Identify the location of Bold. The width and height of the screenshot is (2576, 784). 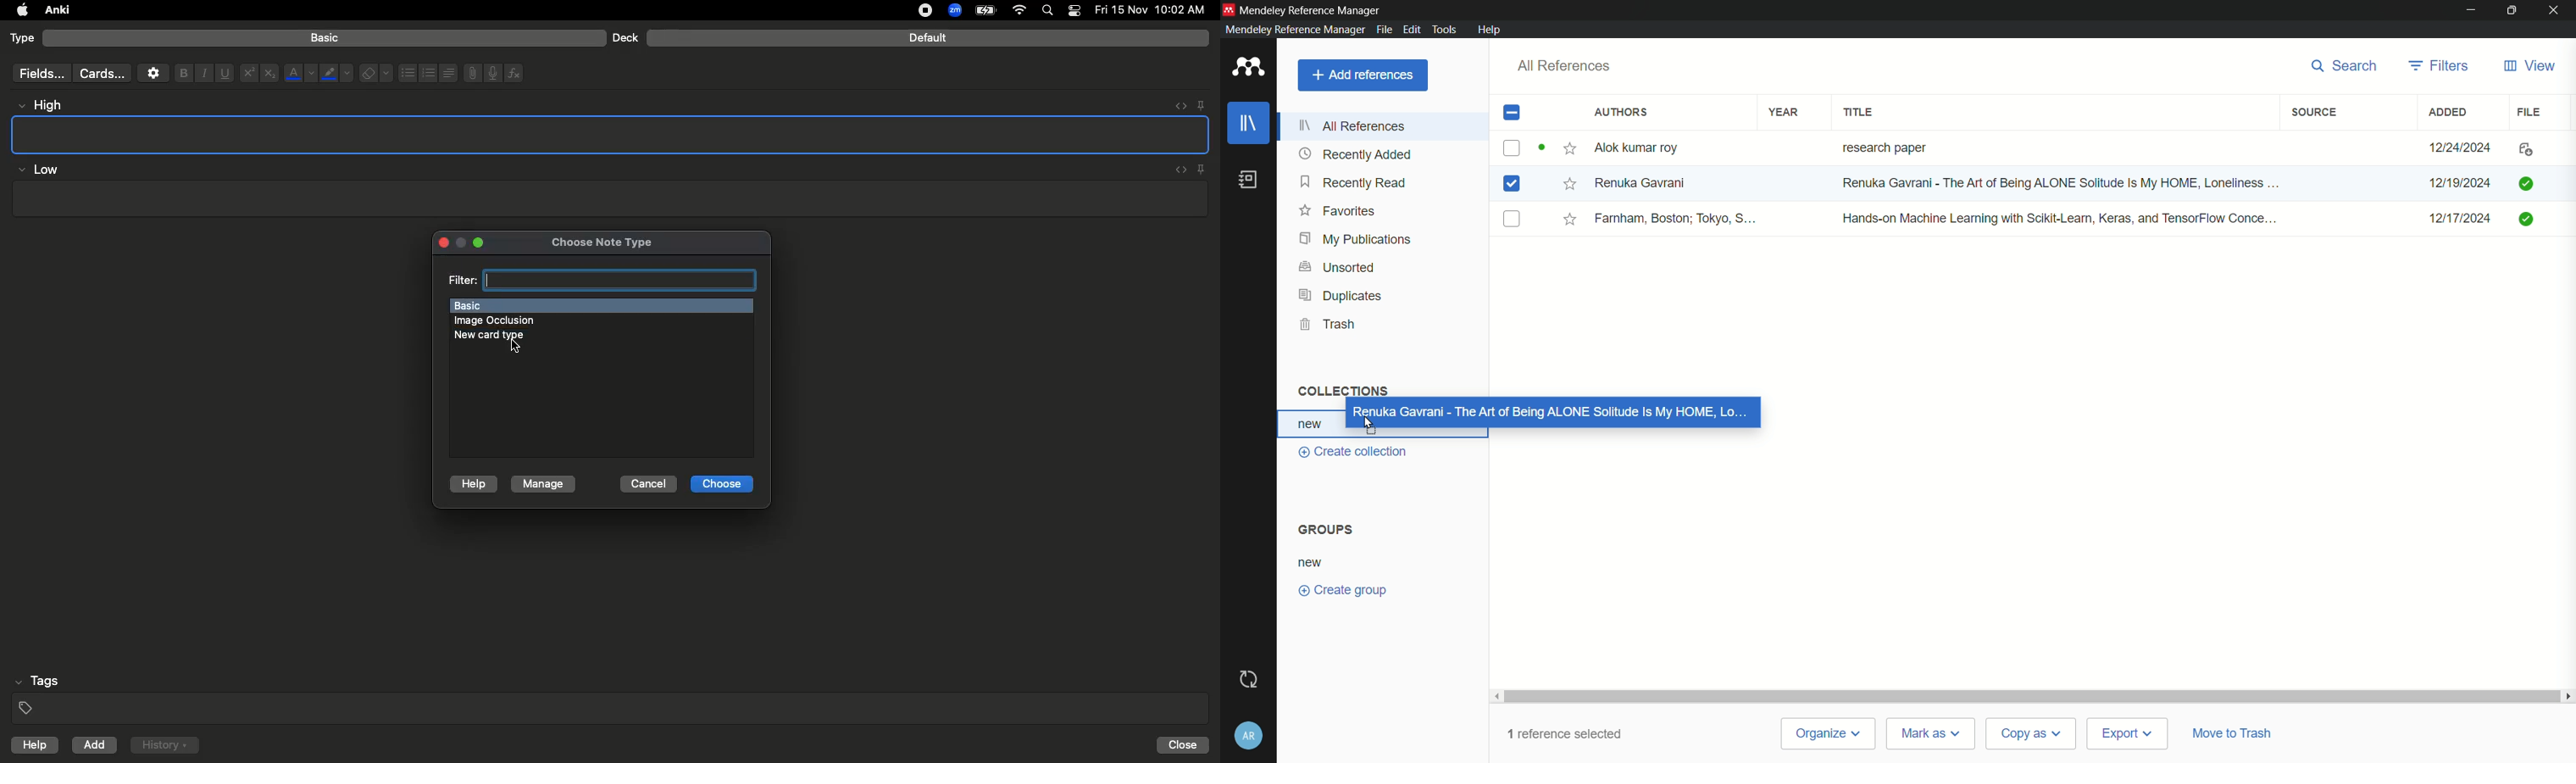
(182, 72).